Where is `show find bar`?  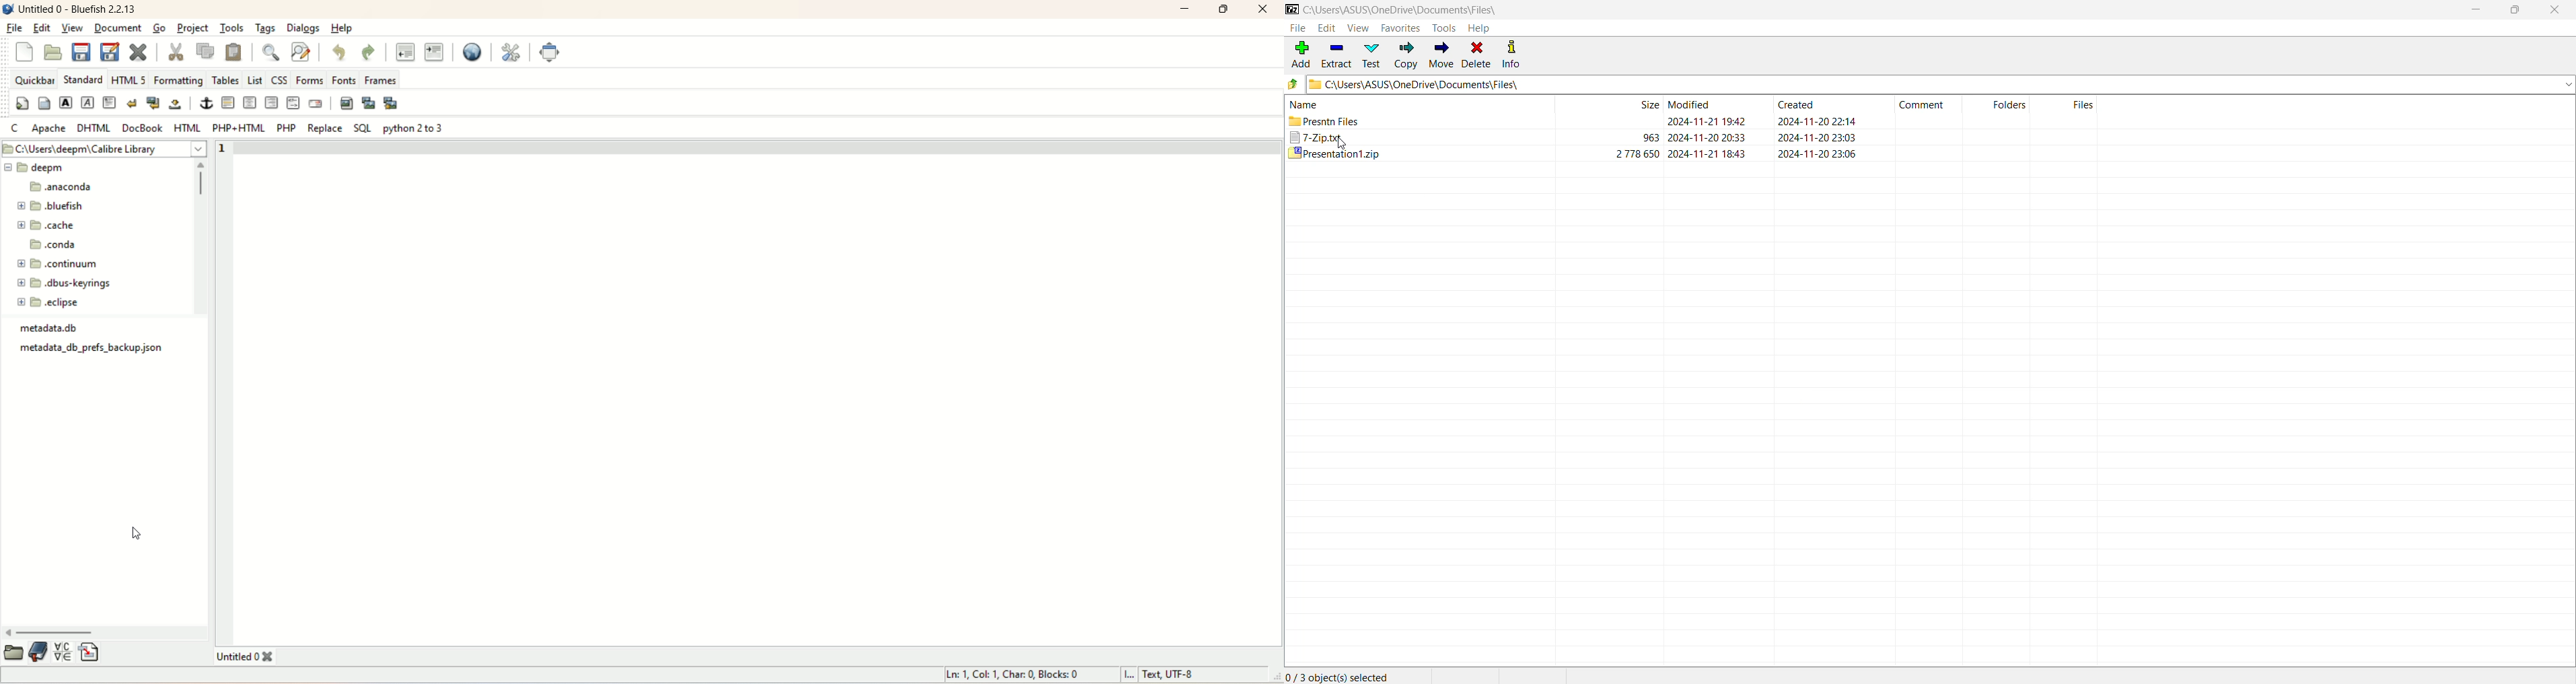
show find bar is located at coordinates (274, 54).